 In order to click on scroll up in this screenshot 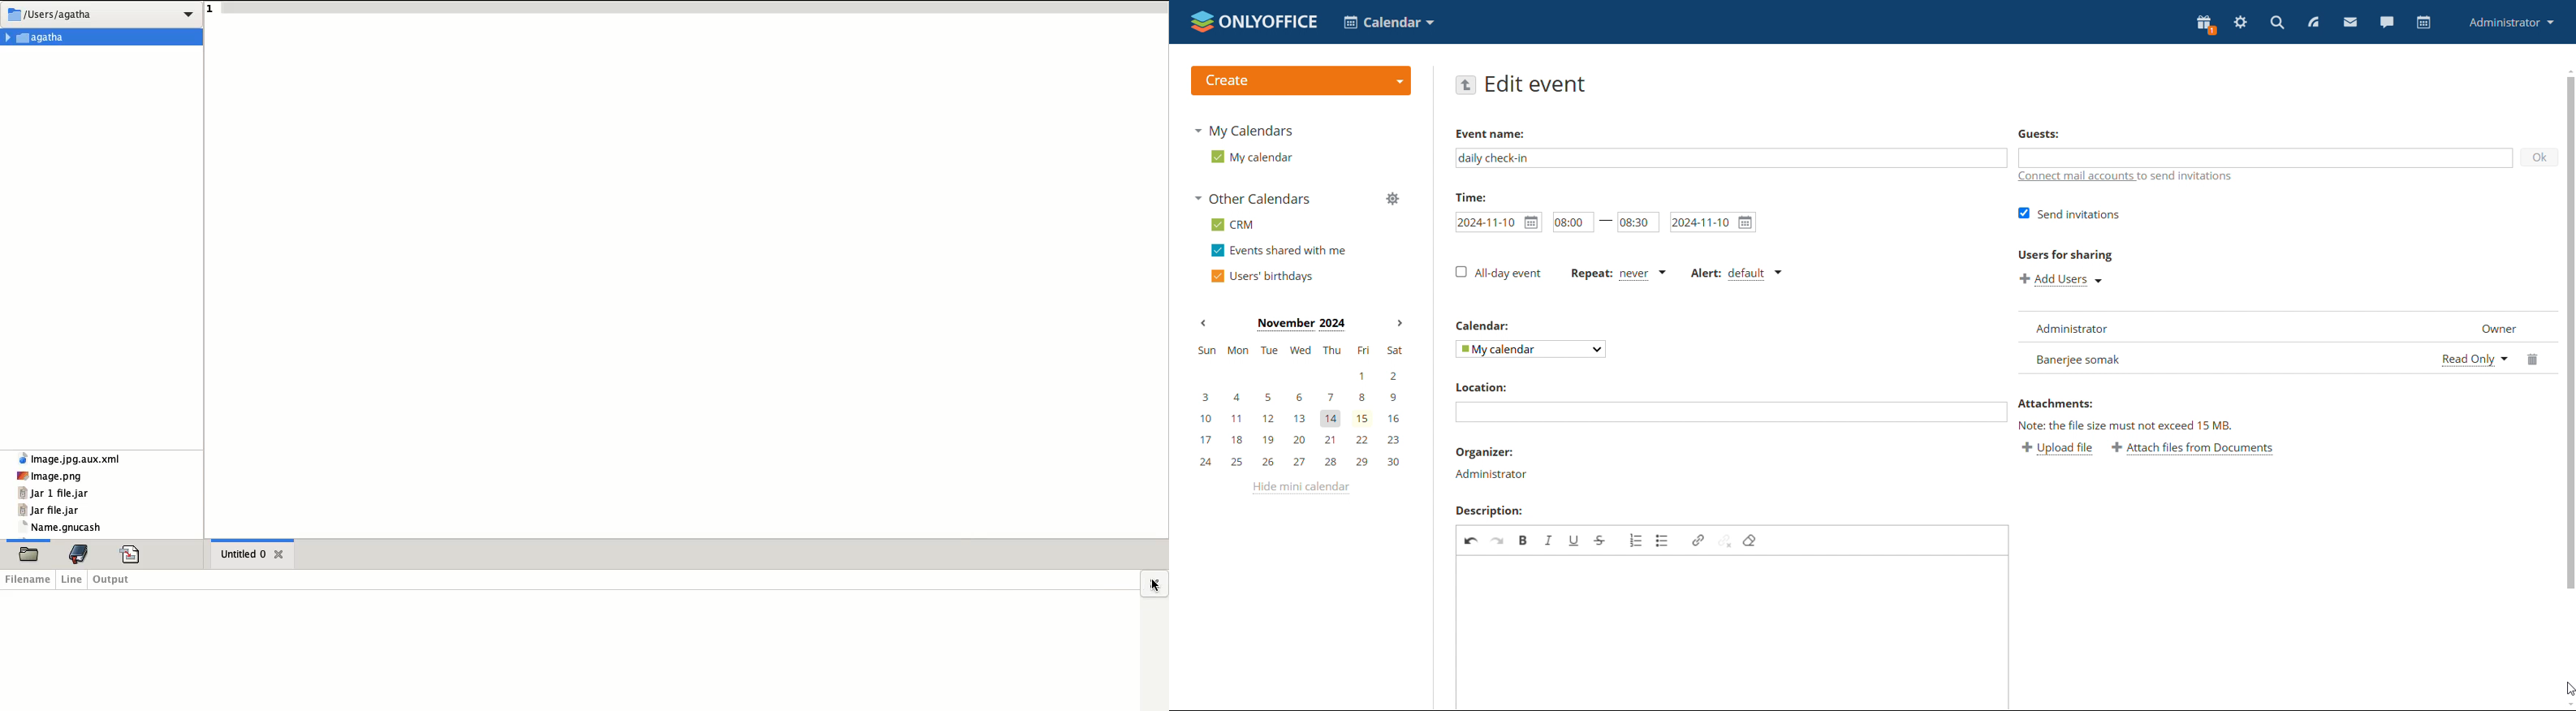, I will do `click(2568, 69)`.